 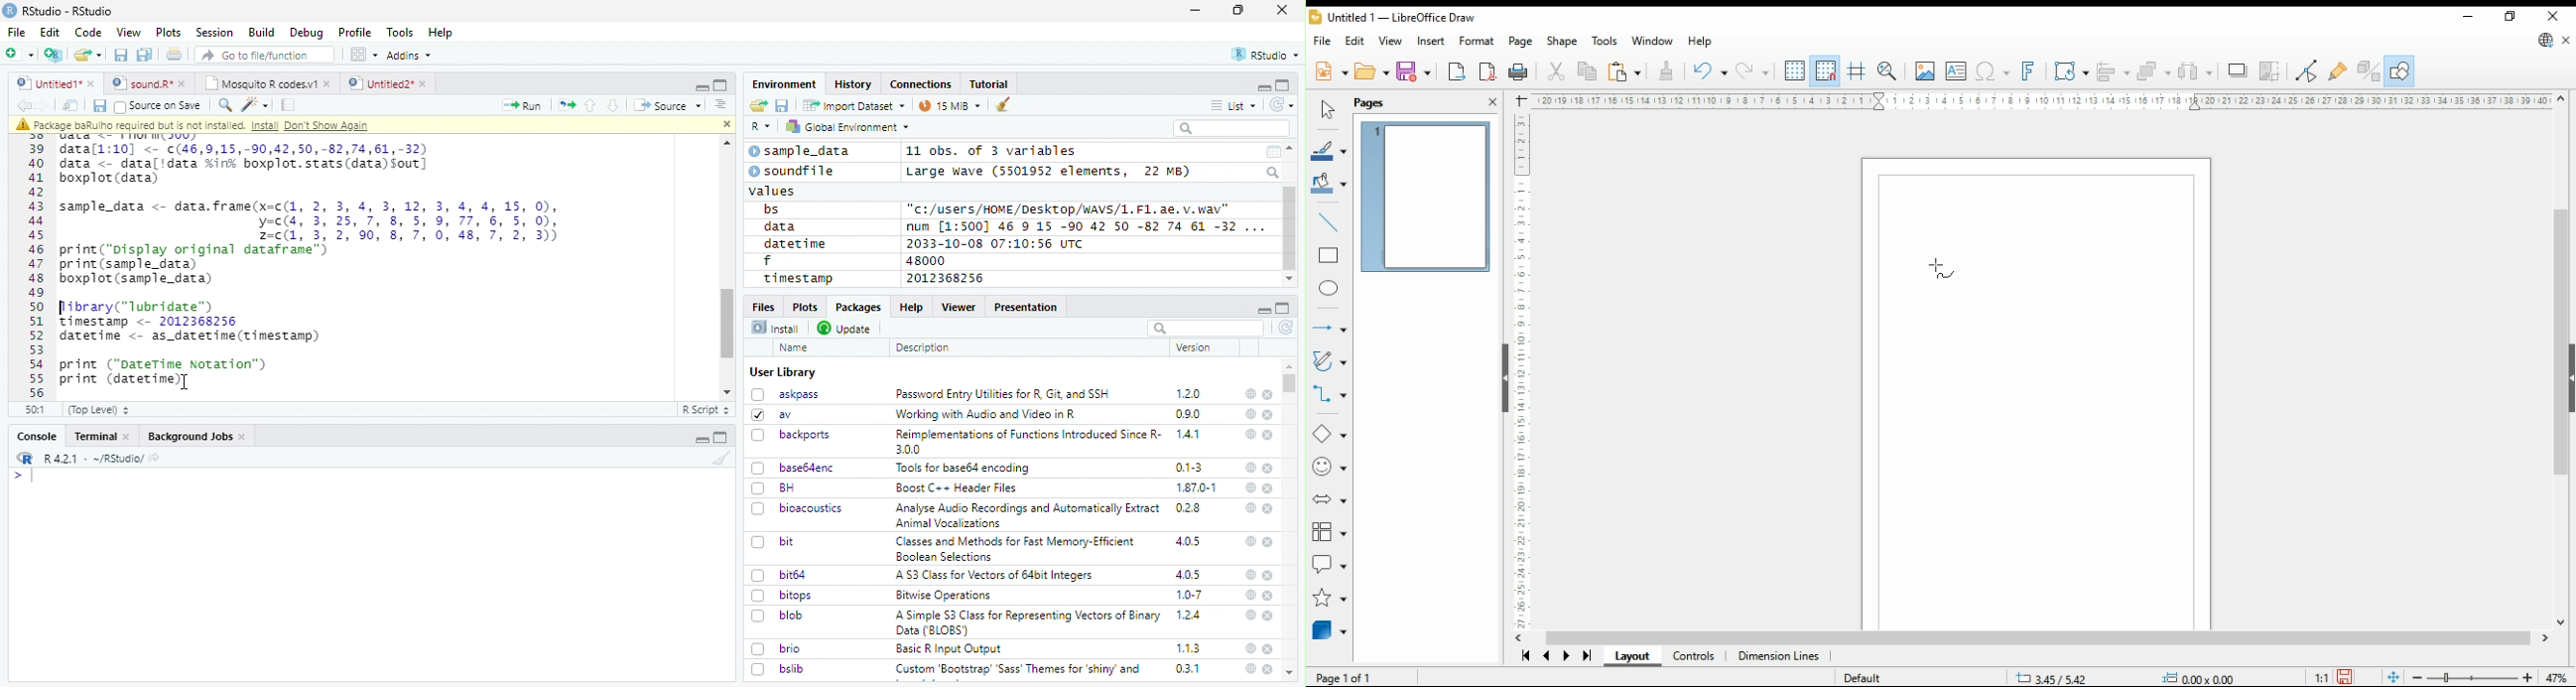 What do you see at coordinates (779, 575) in the screenshot?
I see `bit64` at bounding box center [779, 575].